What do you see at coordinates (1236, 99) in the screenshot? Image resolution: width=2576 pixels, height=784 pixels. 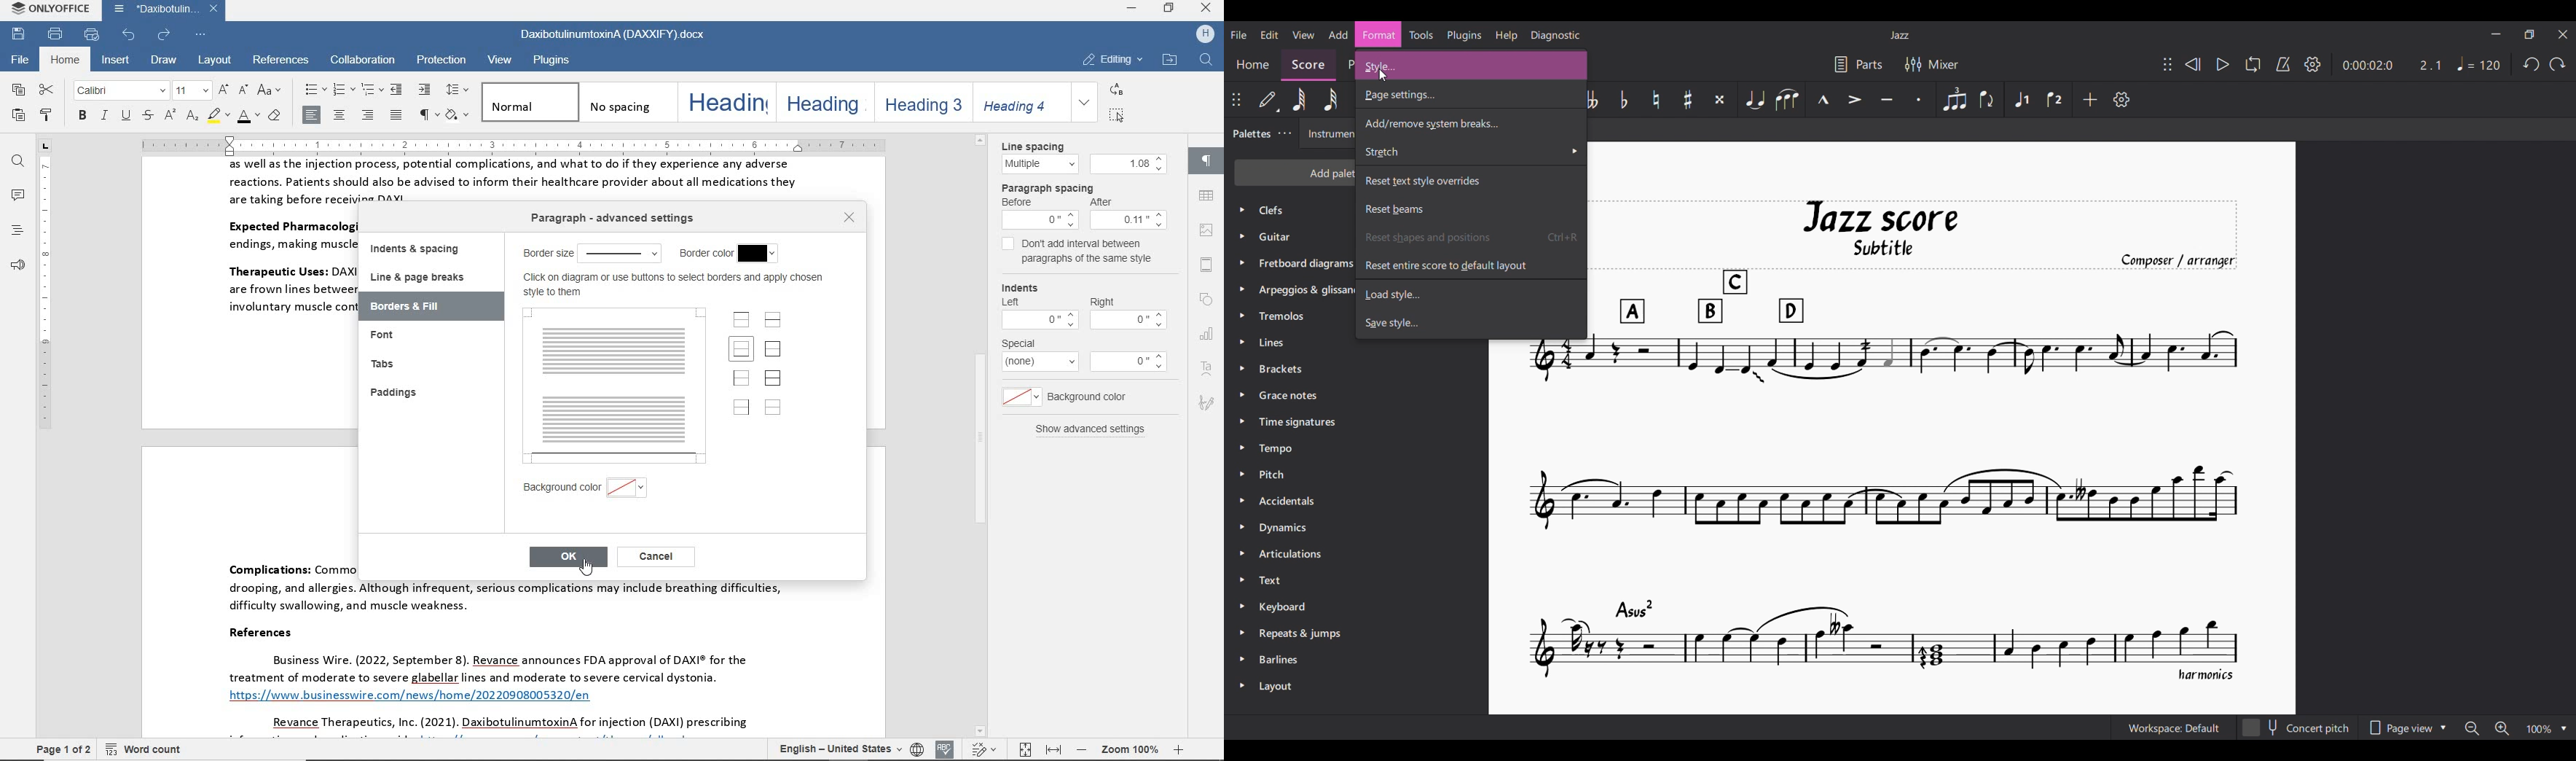 I see `Change position` at bounding box center [1236, 99].